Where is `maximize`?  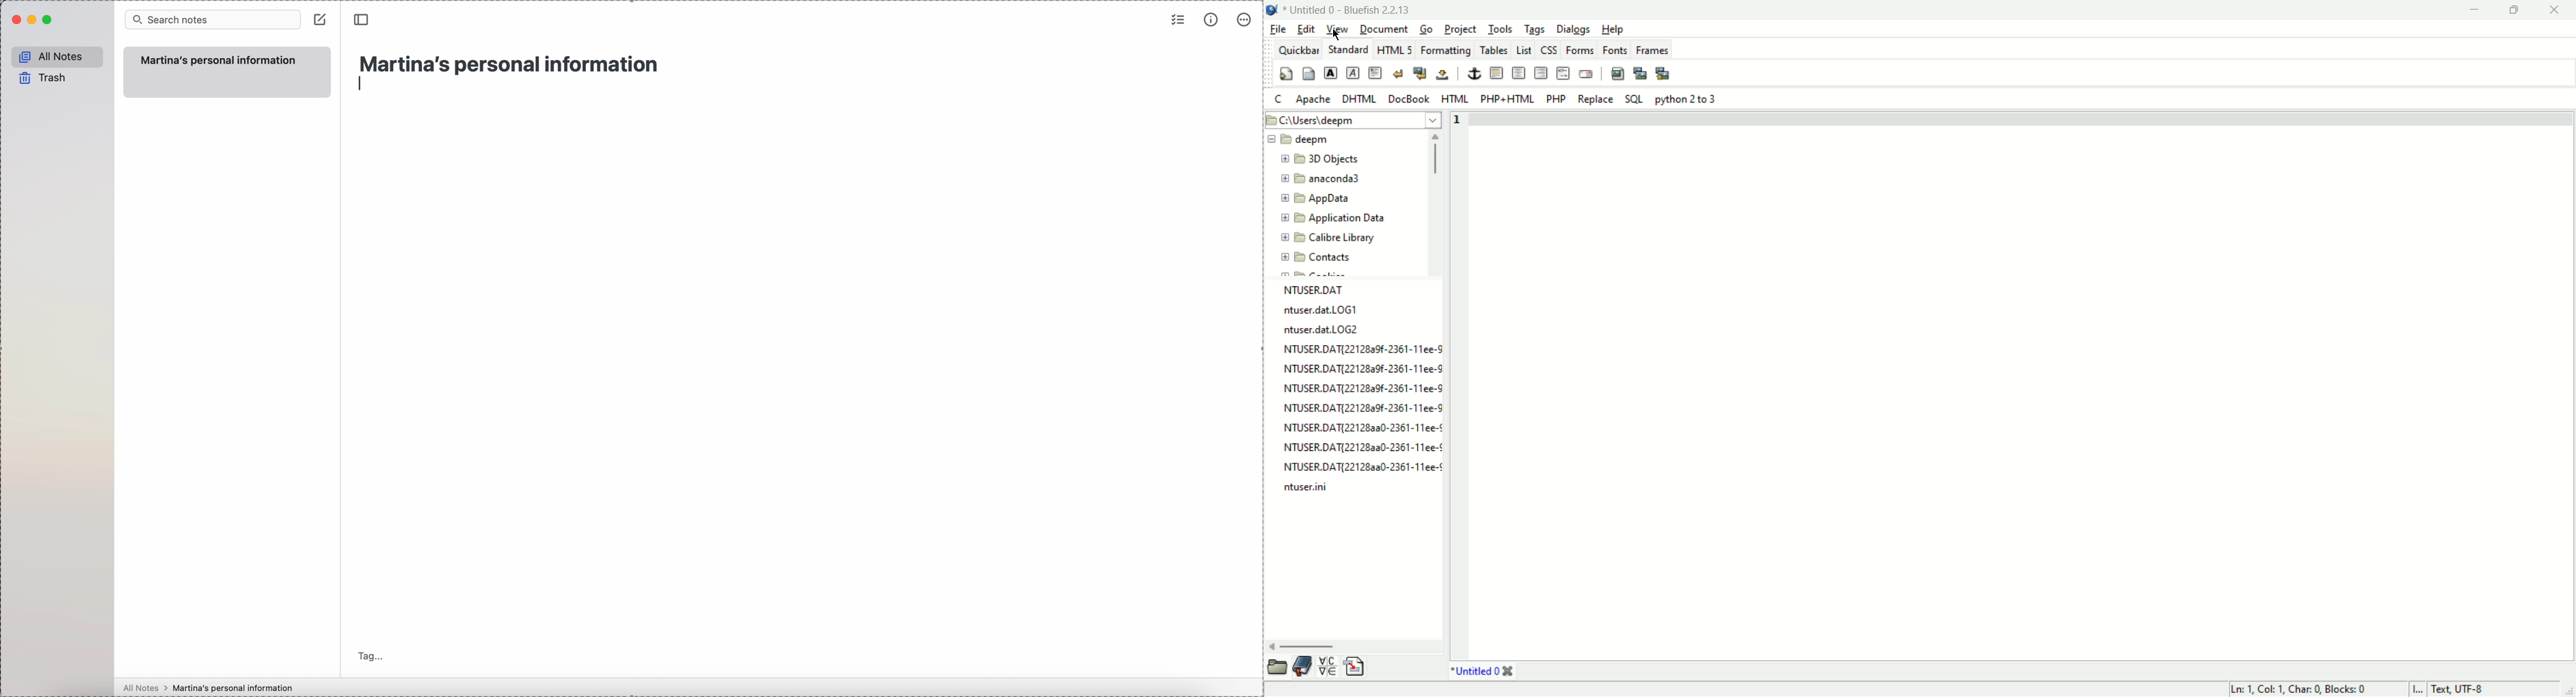 maximize is located at coordinates (2513, 12).